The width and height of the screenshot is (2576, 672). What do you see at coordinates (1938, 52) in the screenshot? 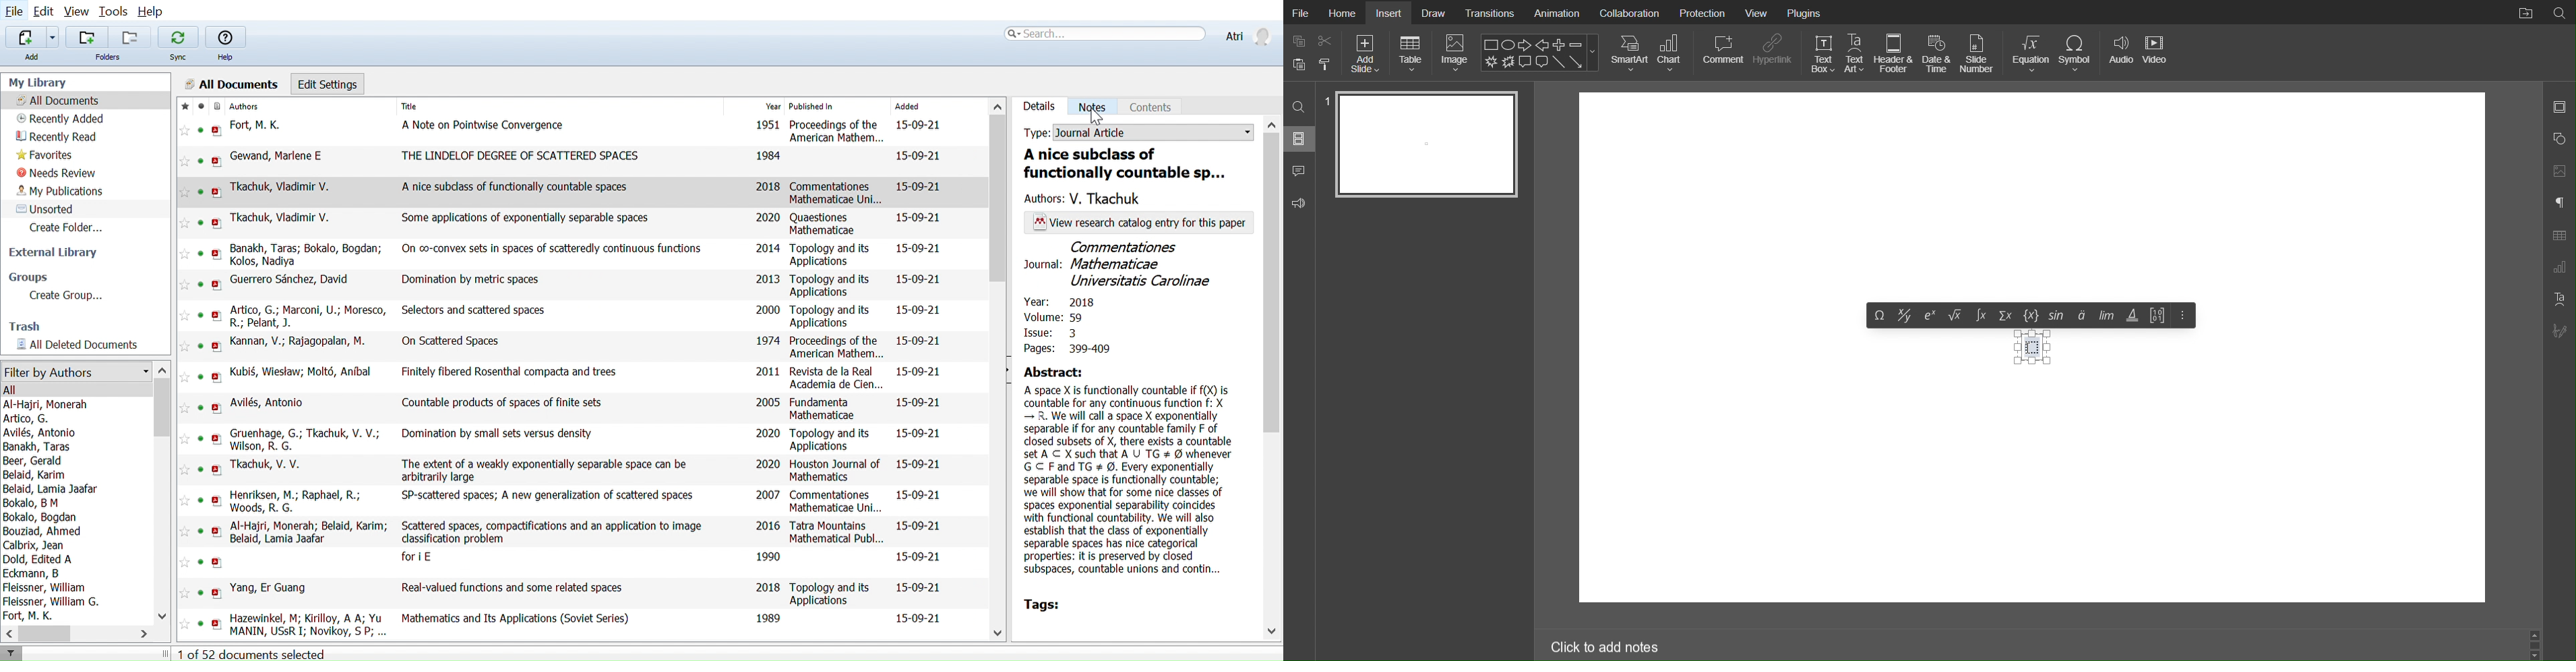
I see `Date & Time` at bounding box center [1938, 52].